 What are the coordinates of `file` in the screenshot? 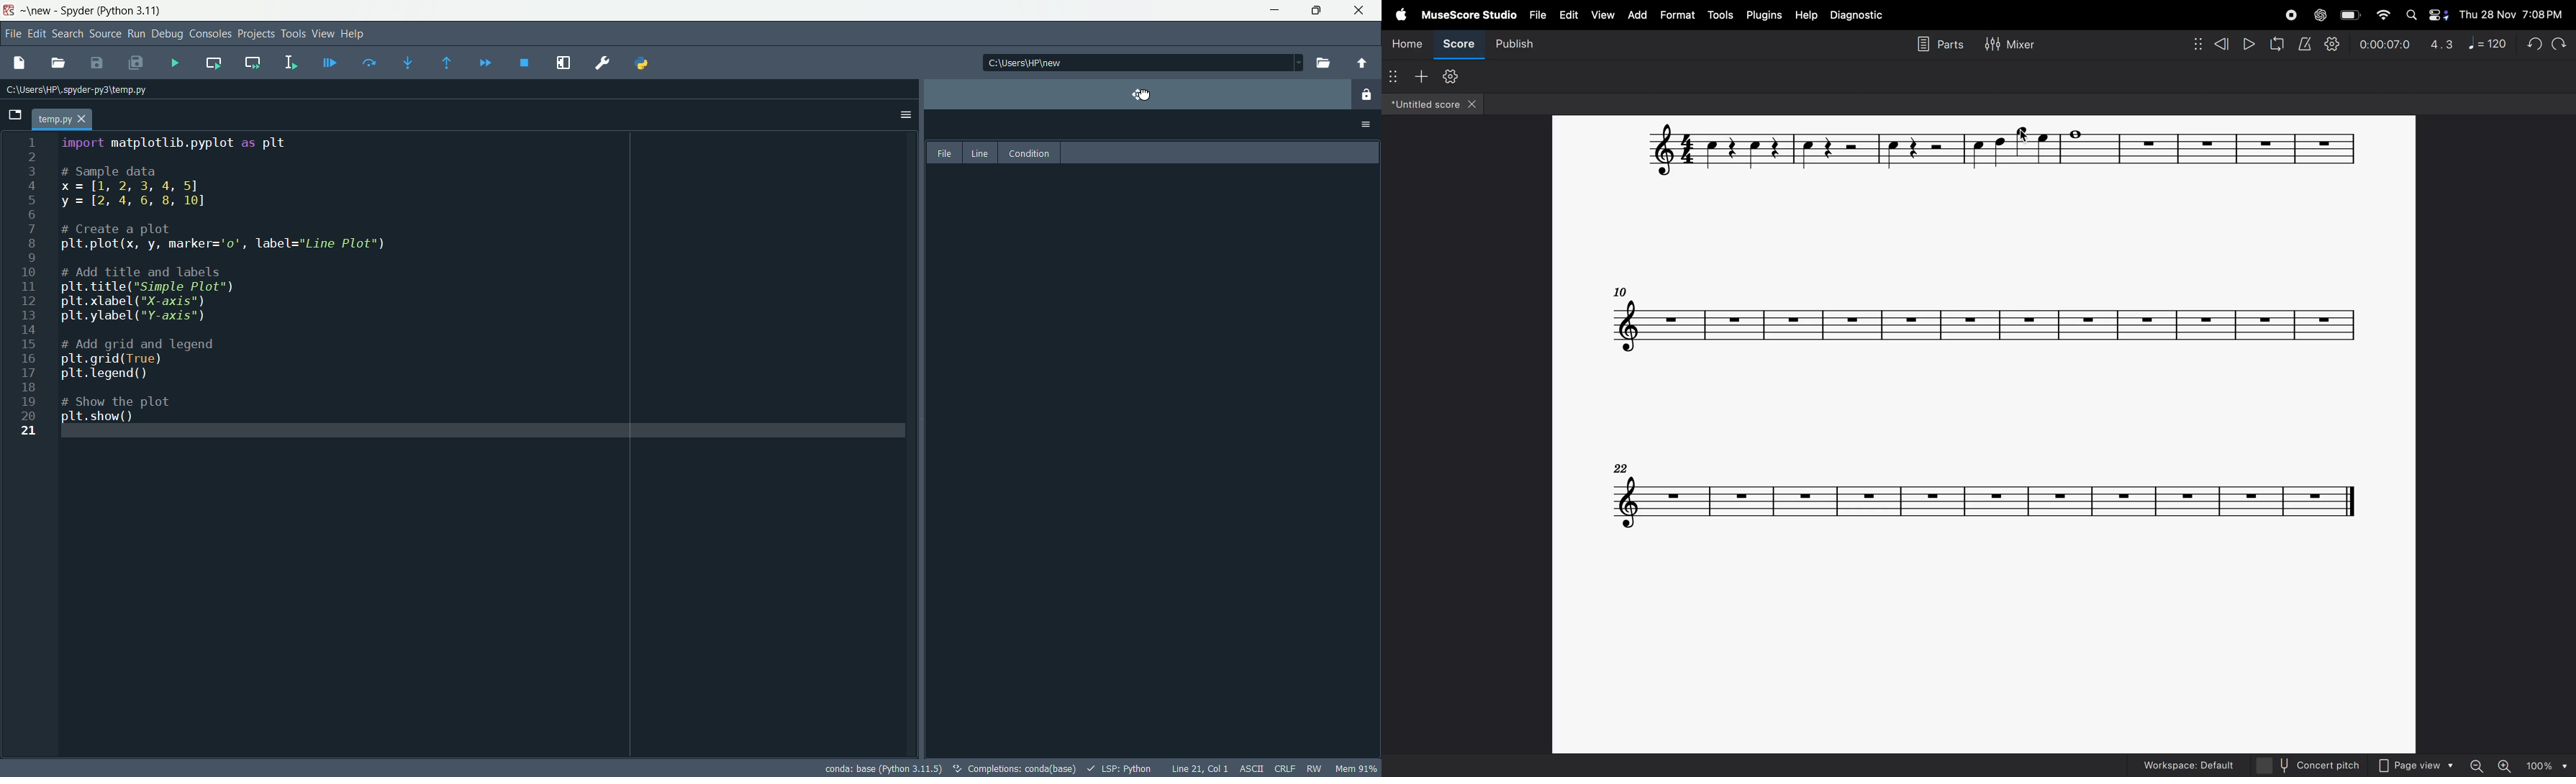 It's located at (944, 153).